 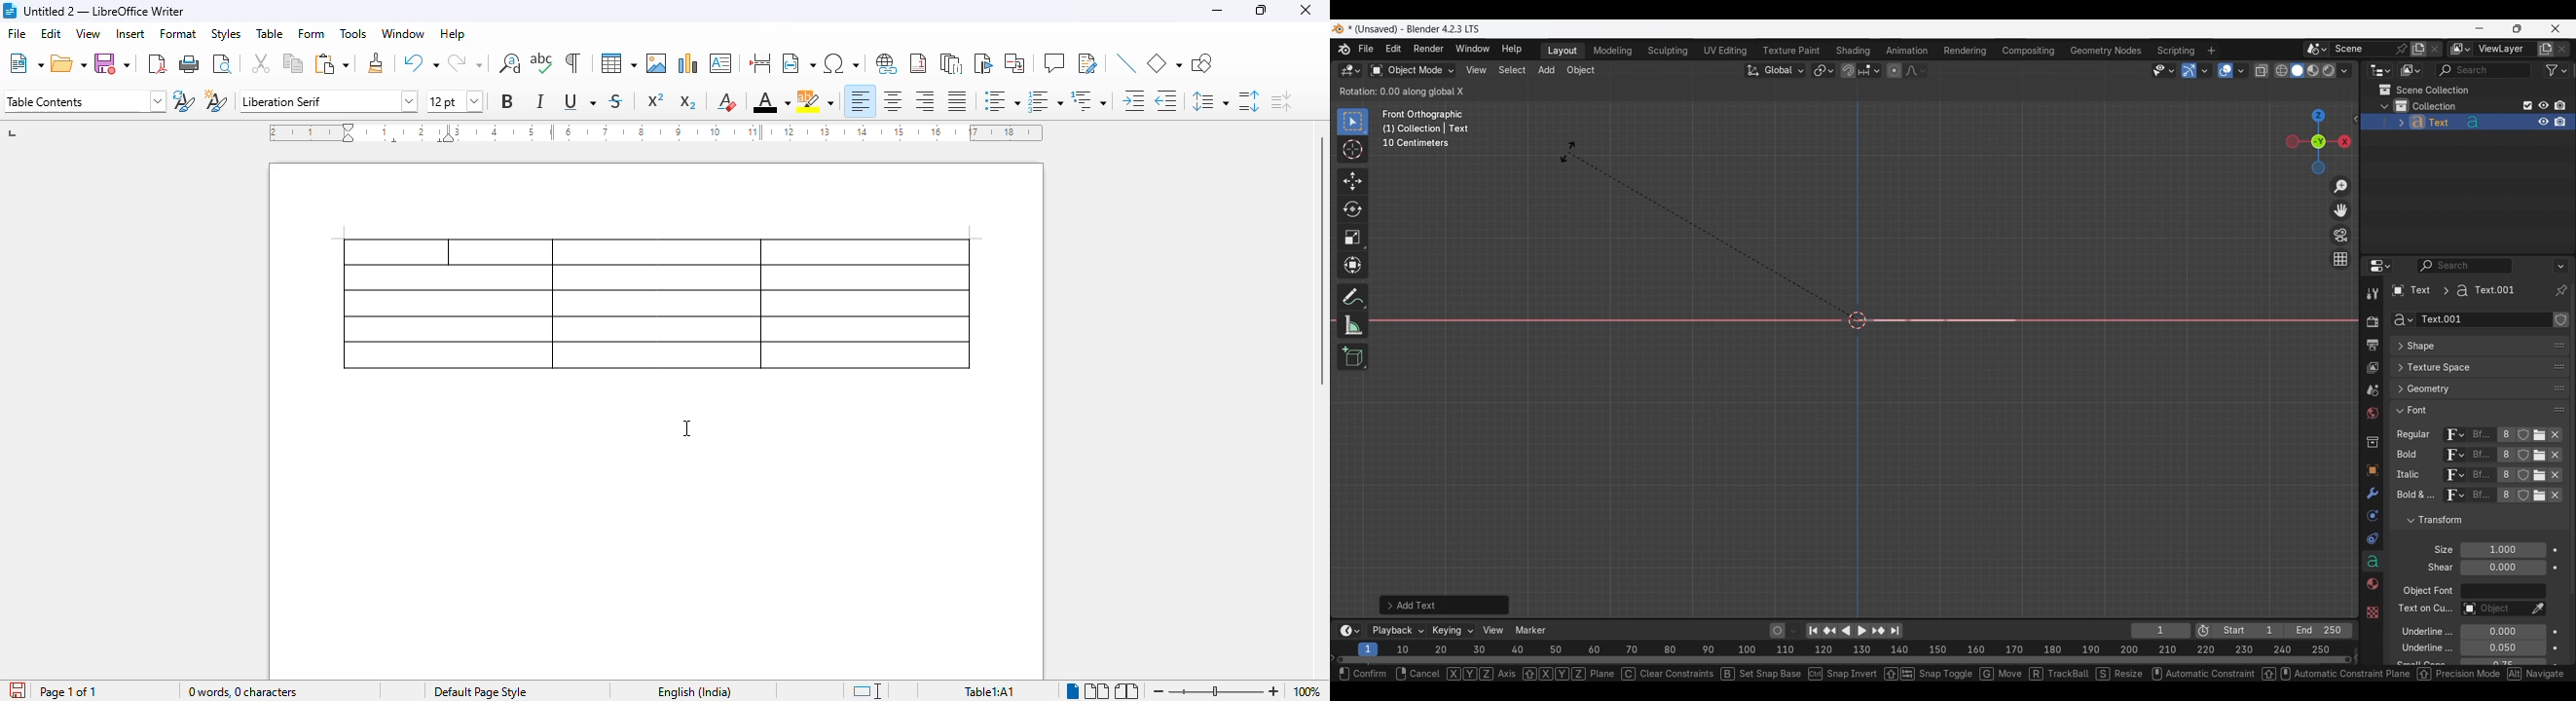 What do you see at coordinates (260, 63) in the screenshot?
I see `cut` at bounding box center [260, 63].